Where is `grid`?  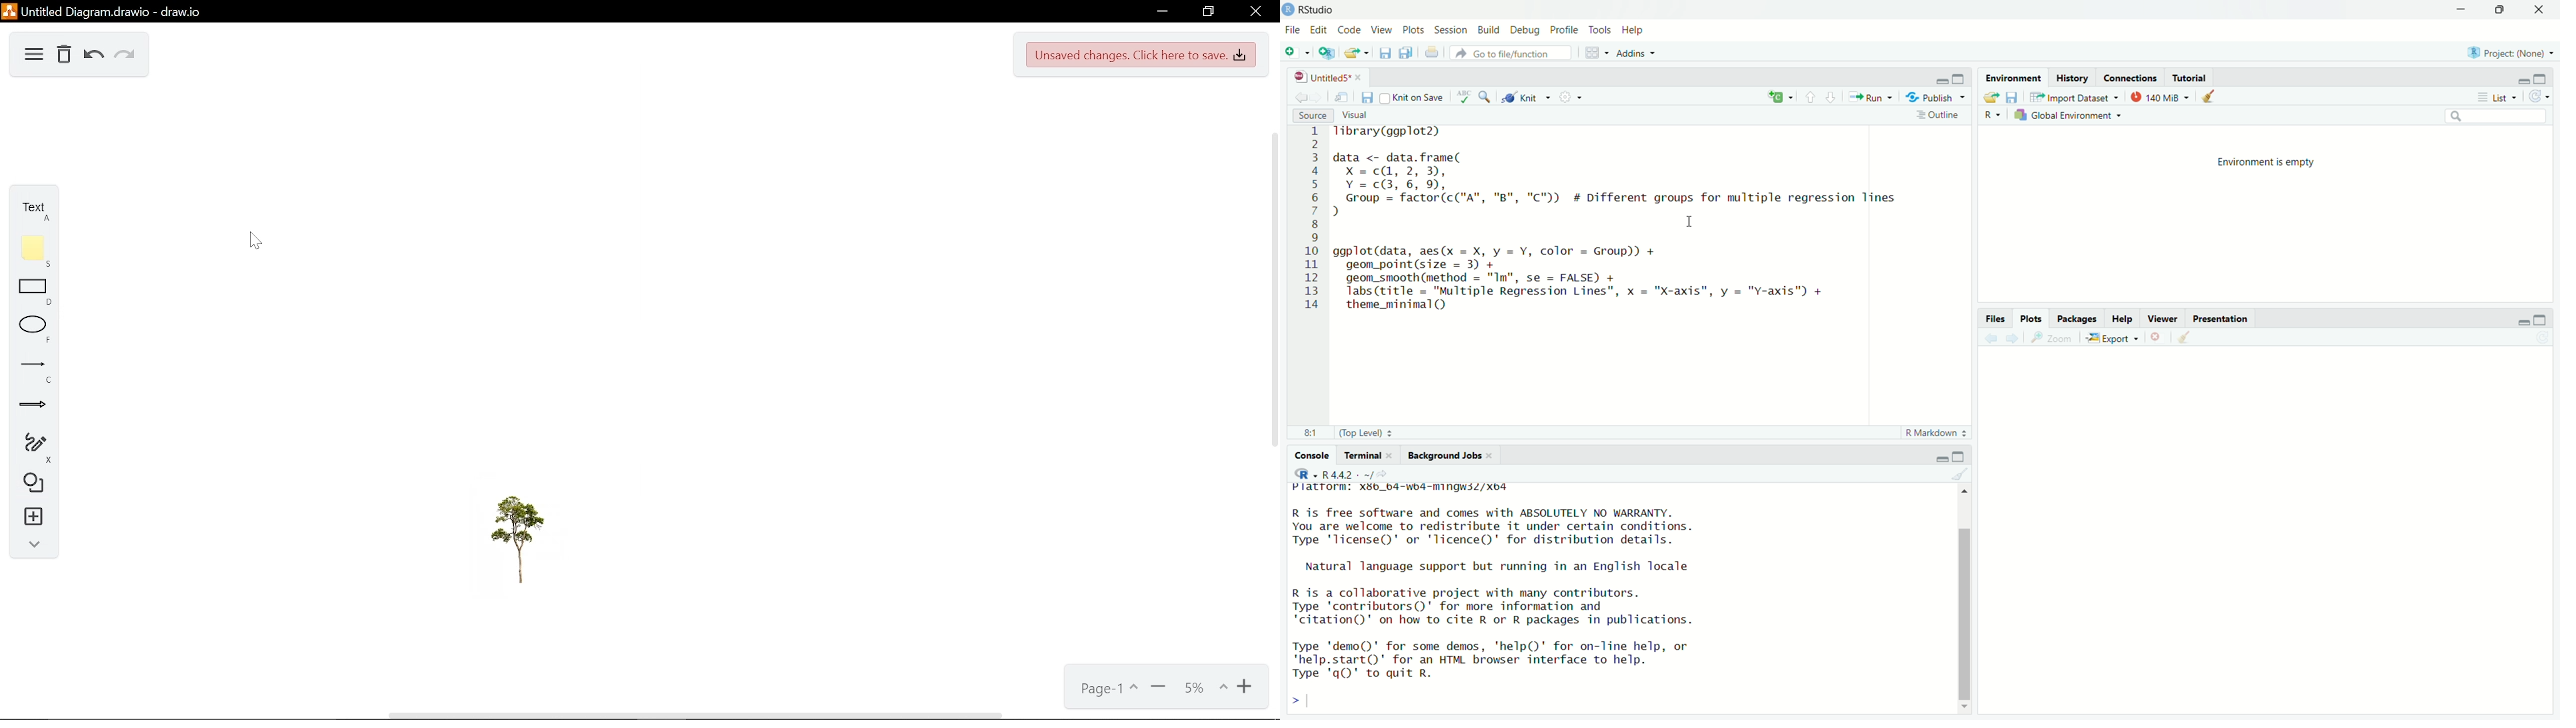
grid is located at coordinates (1594, 54).